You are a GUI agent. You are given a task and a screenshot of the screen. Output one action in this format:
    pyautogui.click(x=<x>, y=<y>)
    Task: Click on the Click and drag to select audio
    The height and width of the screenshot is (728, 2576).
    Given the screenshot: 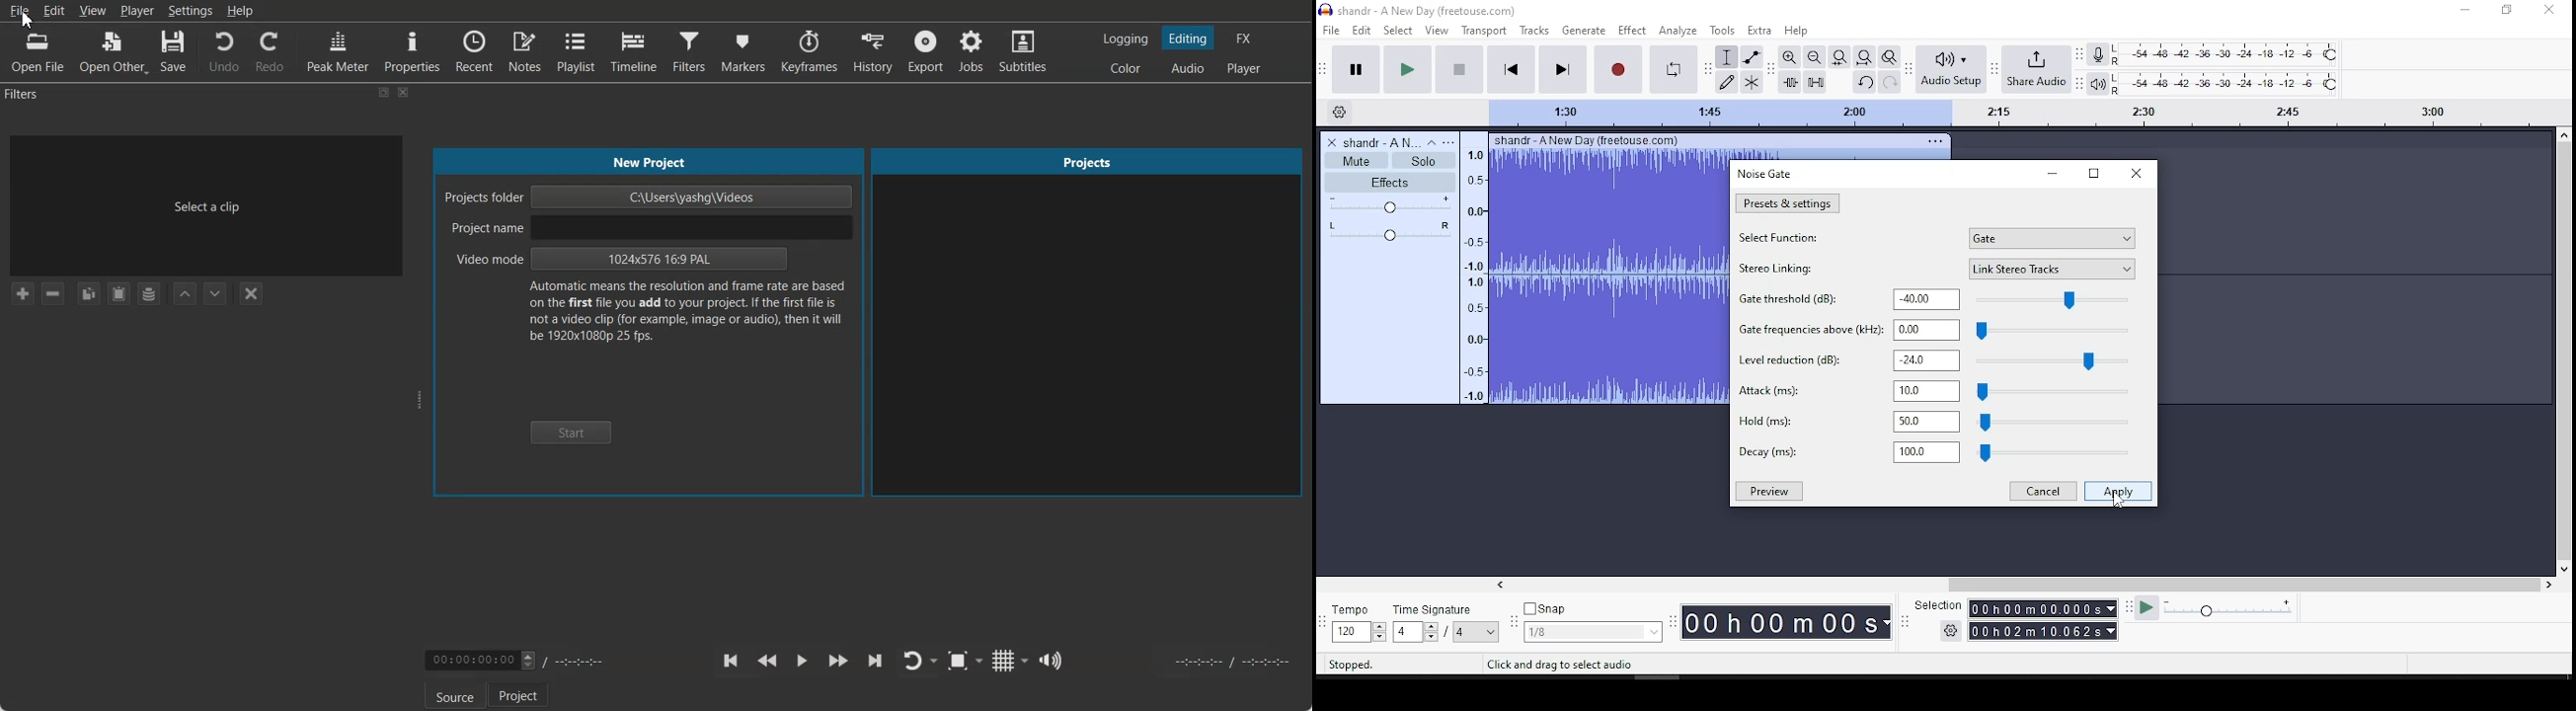 What is the action you would take?
    pyautogui.click(x=1563, y=664)
    